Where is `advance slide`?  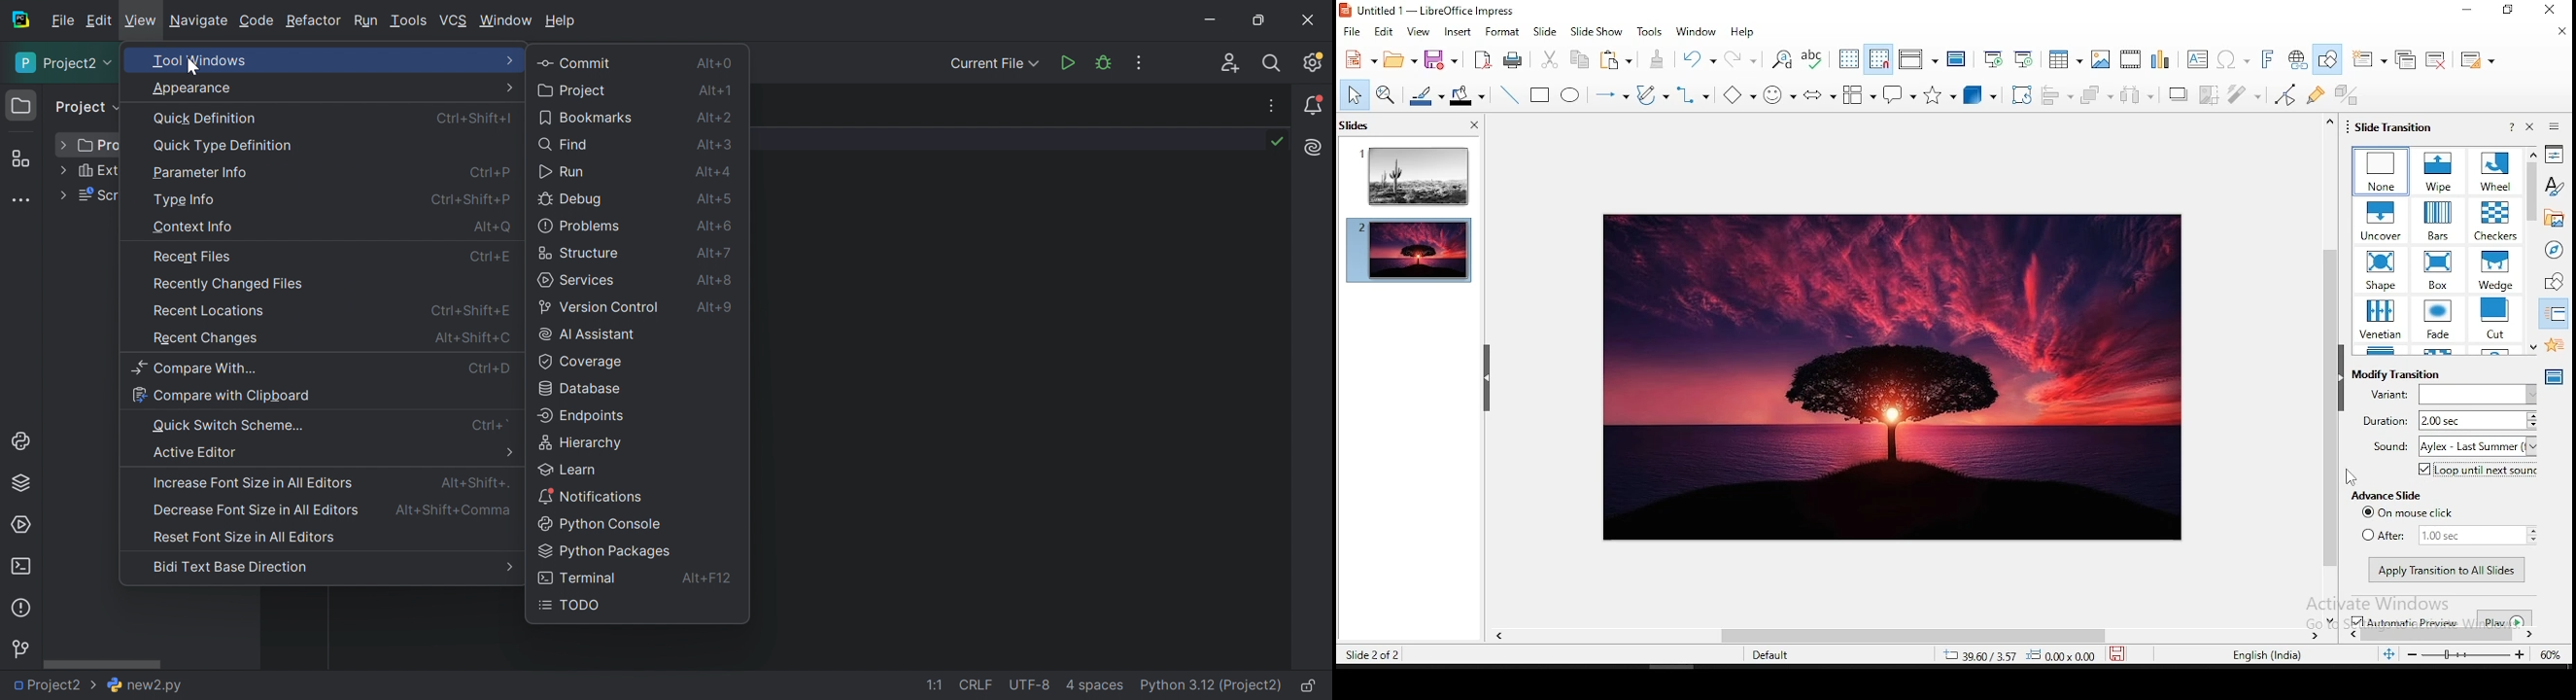
advance slide is located at coordinates (2387, 495).